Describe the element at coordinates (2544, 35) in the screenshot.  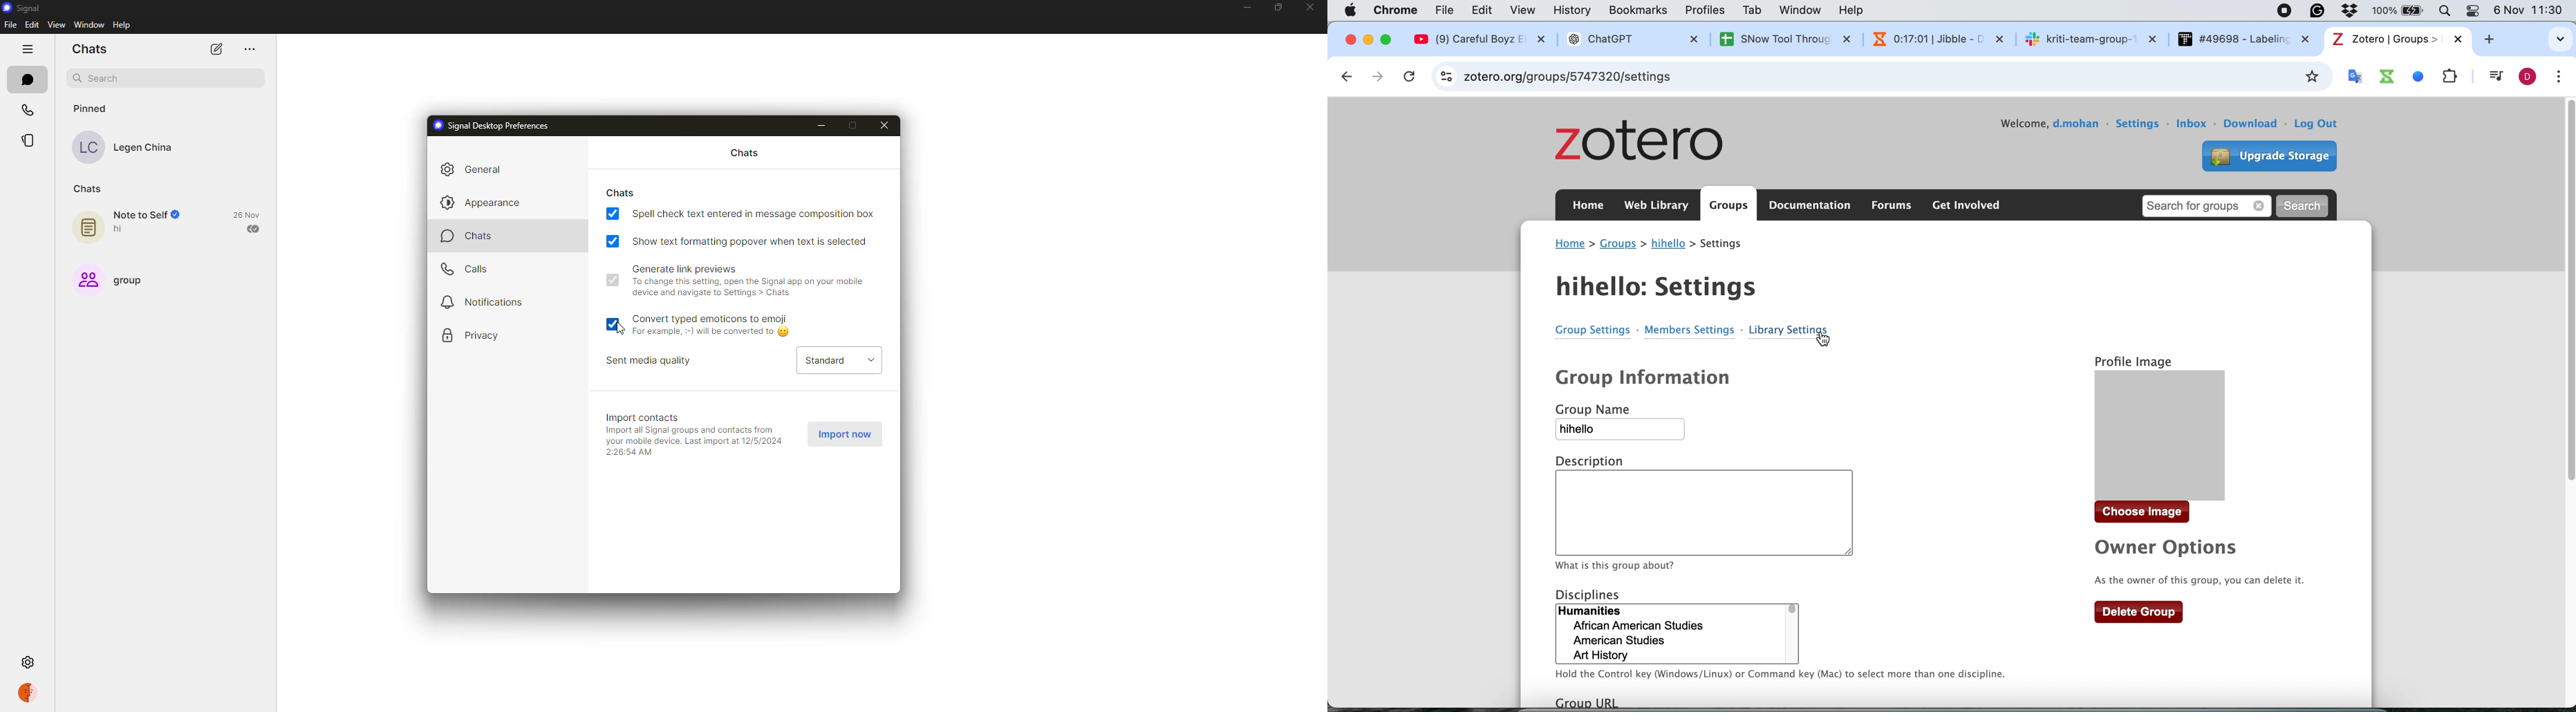
I see `search tabs` at that location.